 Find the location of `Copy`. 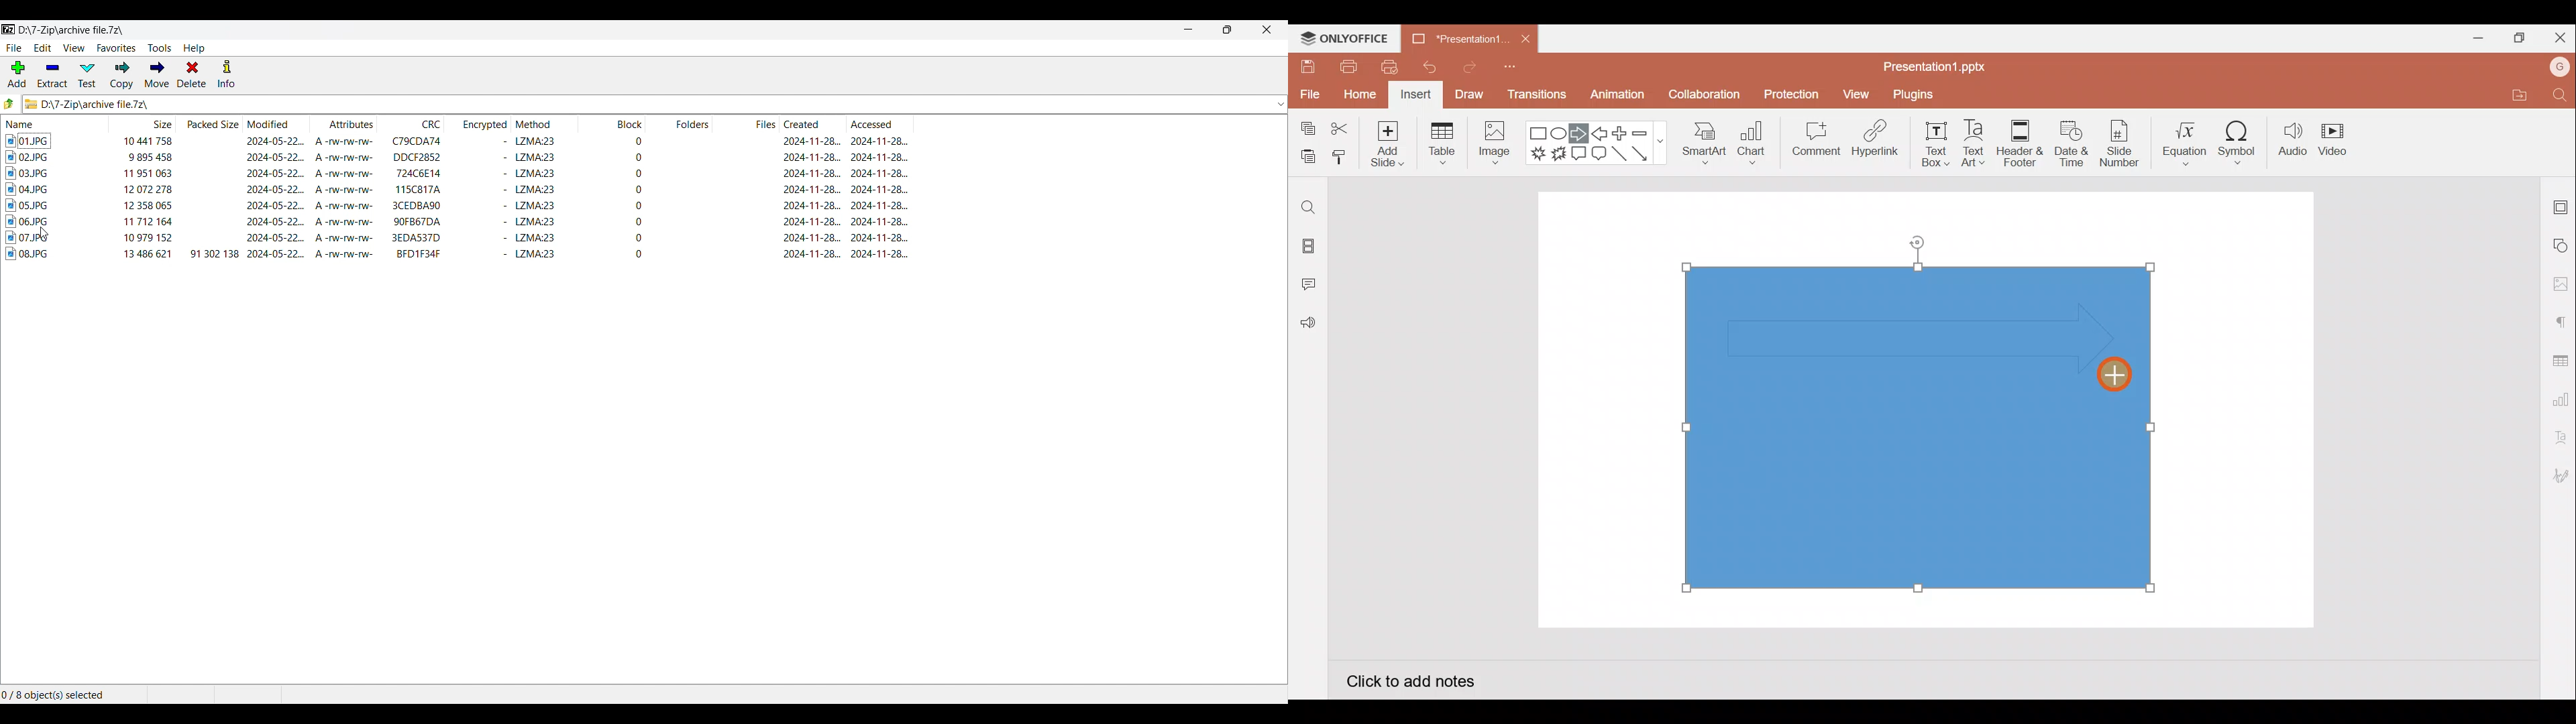

Copy is located at coordinates (1305, 129).